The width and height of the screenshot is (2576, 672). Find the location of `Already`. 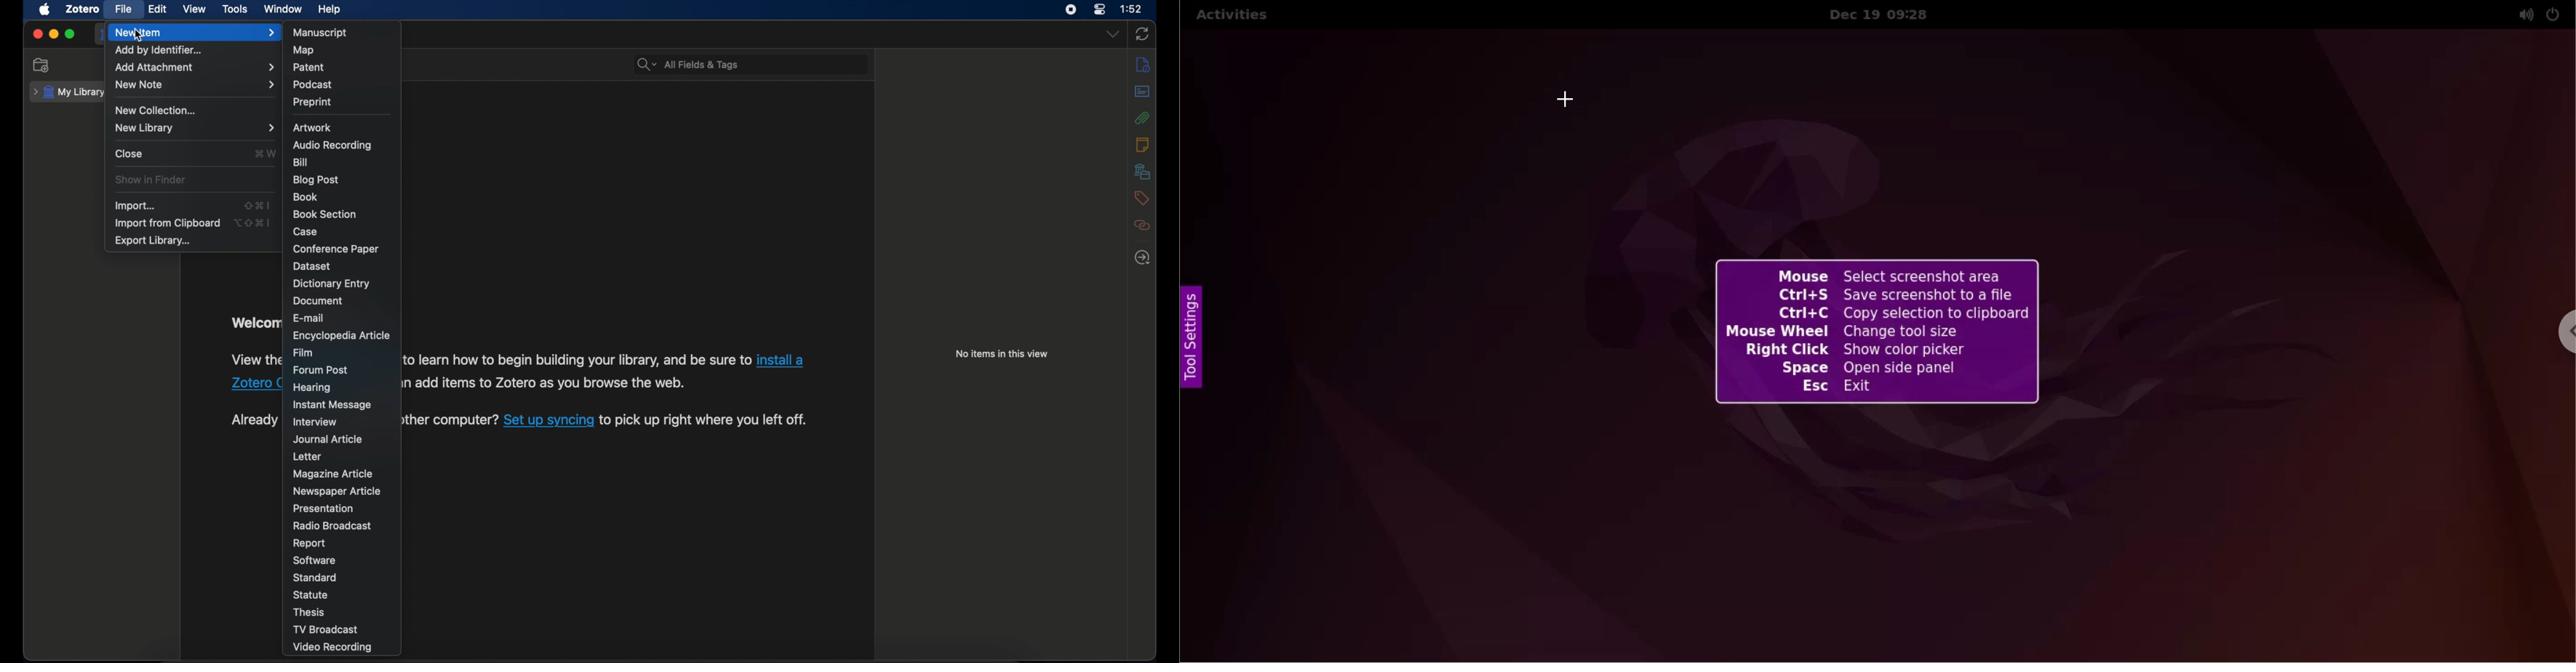

Already is located at coordinates (253, 420).